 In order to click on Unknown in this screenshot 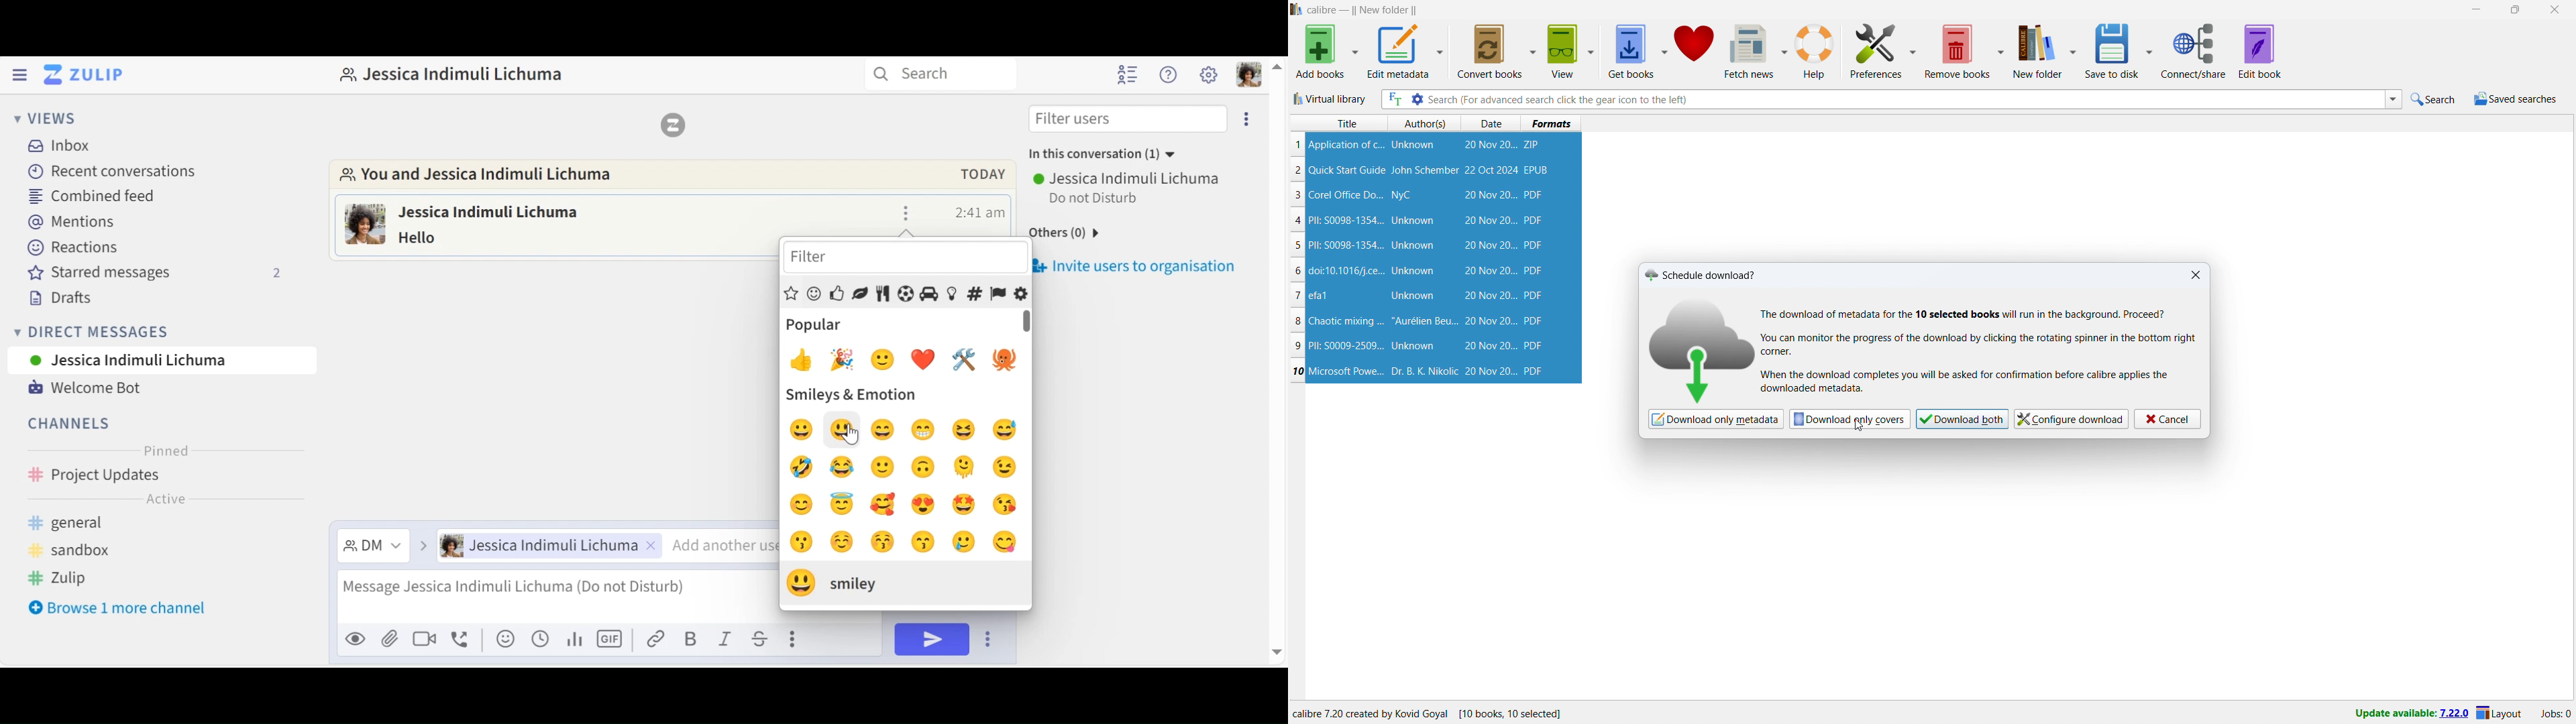, I will do `click(1413, 346)`.